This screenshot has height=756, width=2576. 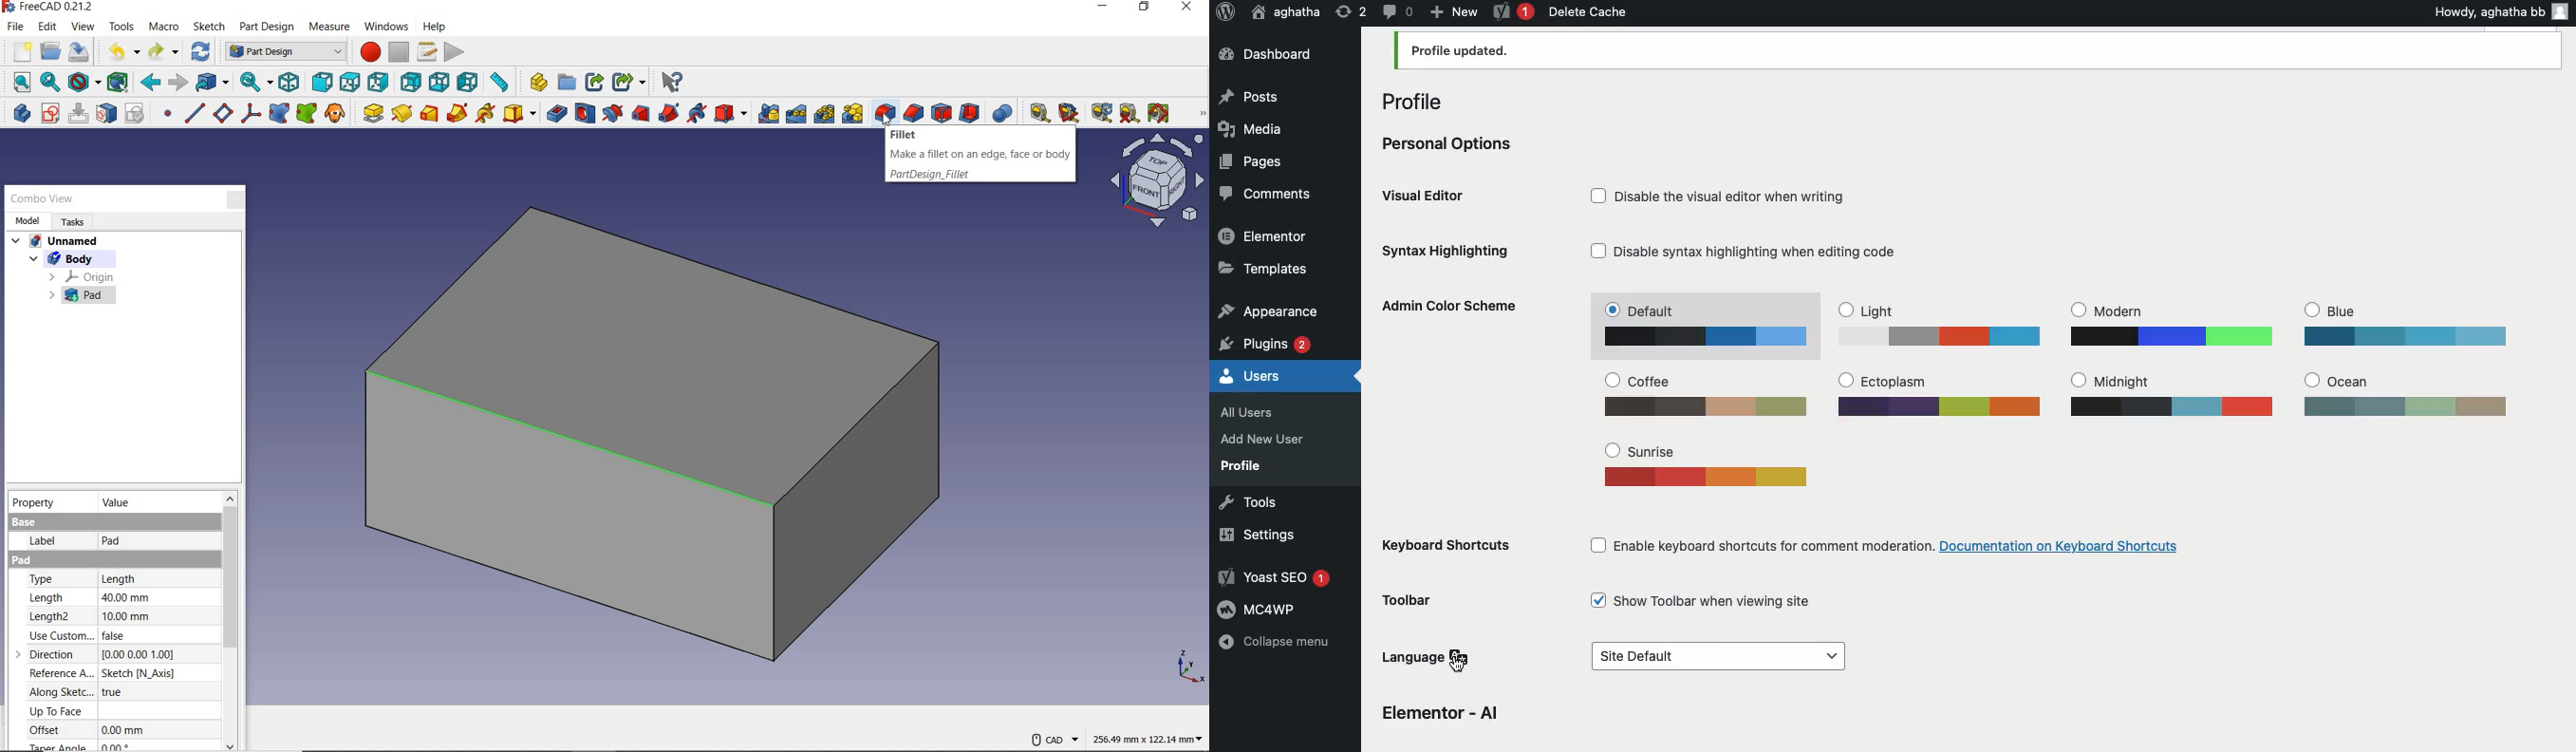 What do you see at coordinates (151, 84) in the screenshot?
I see `back` at bounding box center [151, 84].